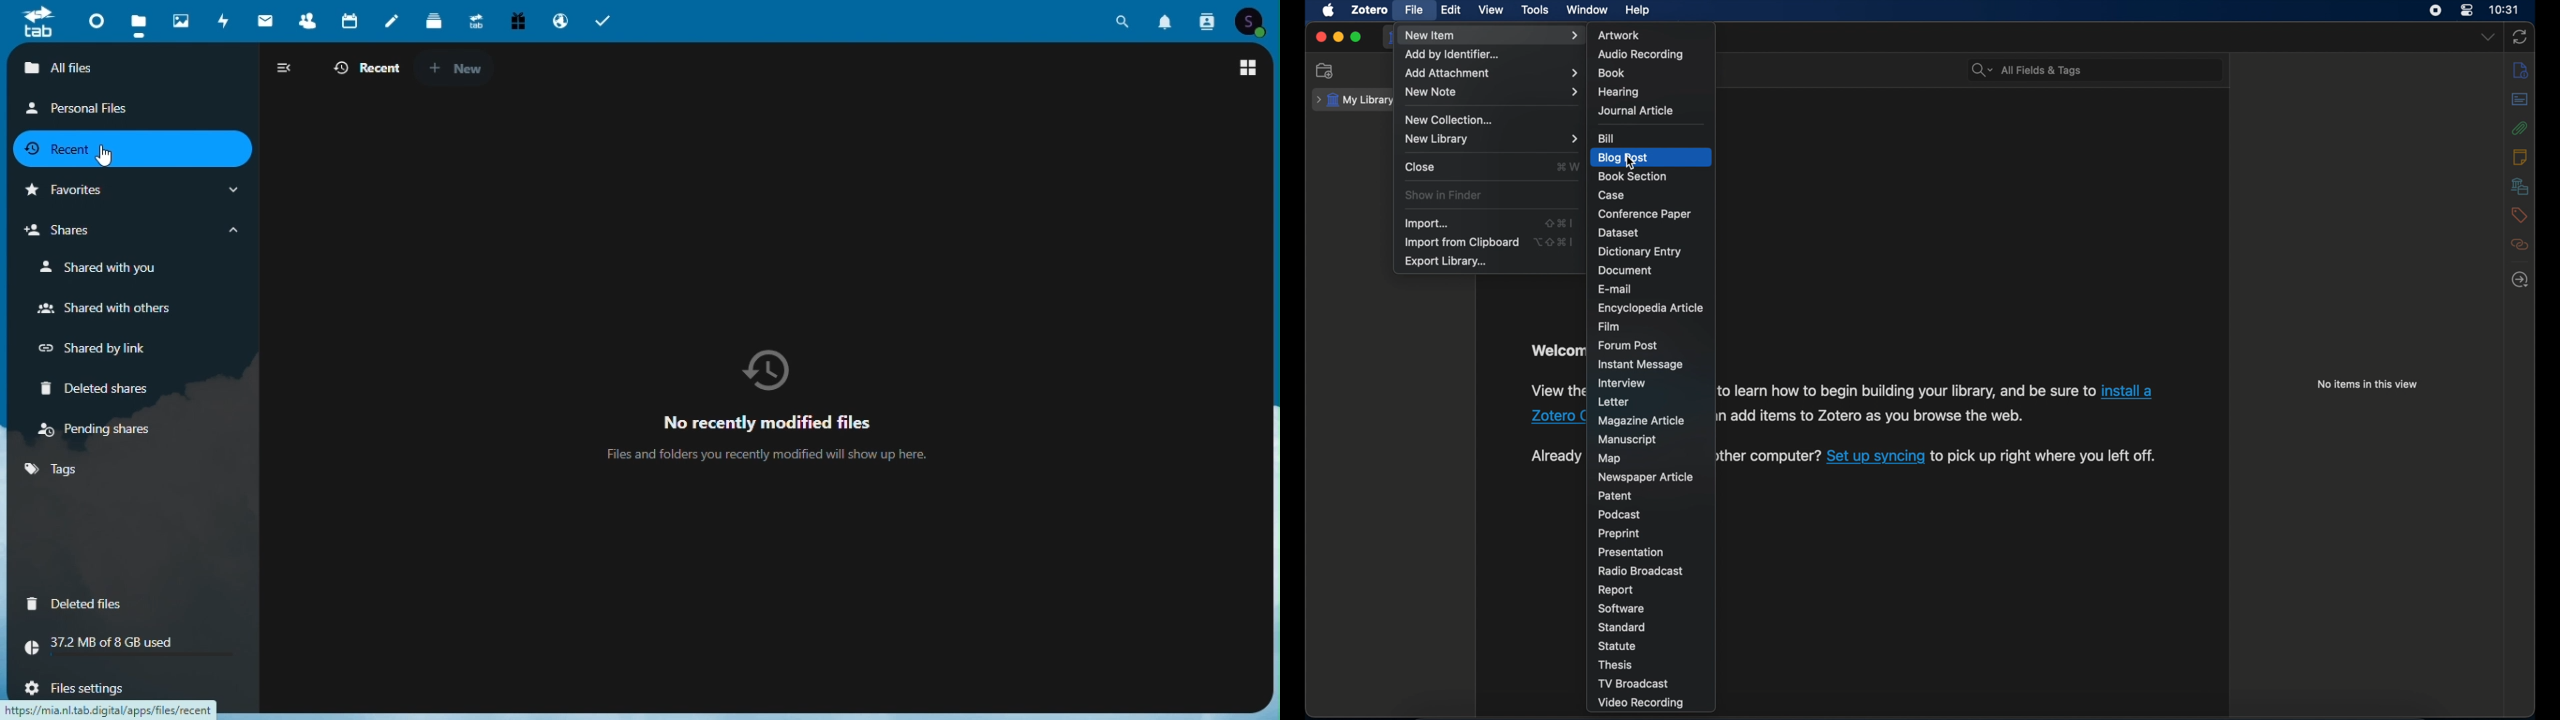  What do you see at coordinates (1449, 120) in the screenshot?
I see `new collection` at bounding box center [1449, 120].